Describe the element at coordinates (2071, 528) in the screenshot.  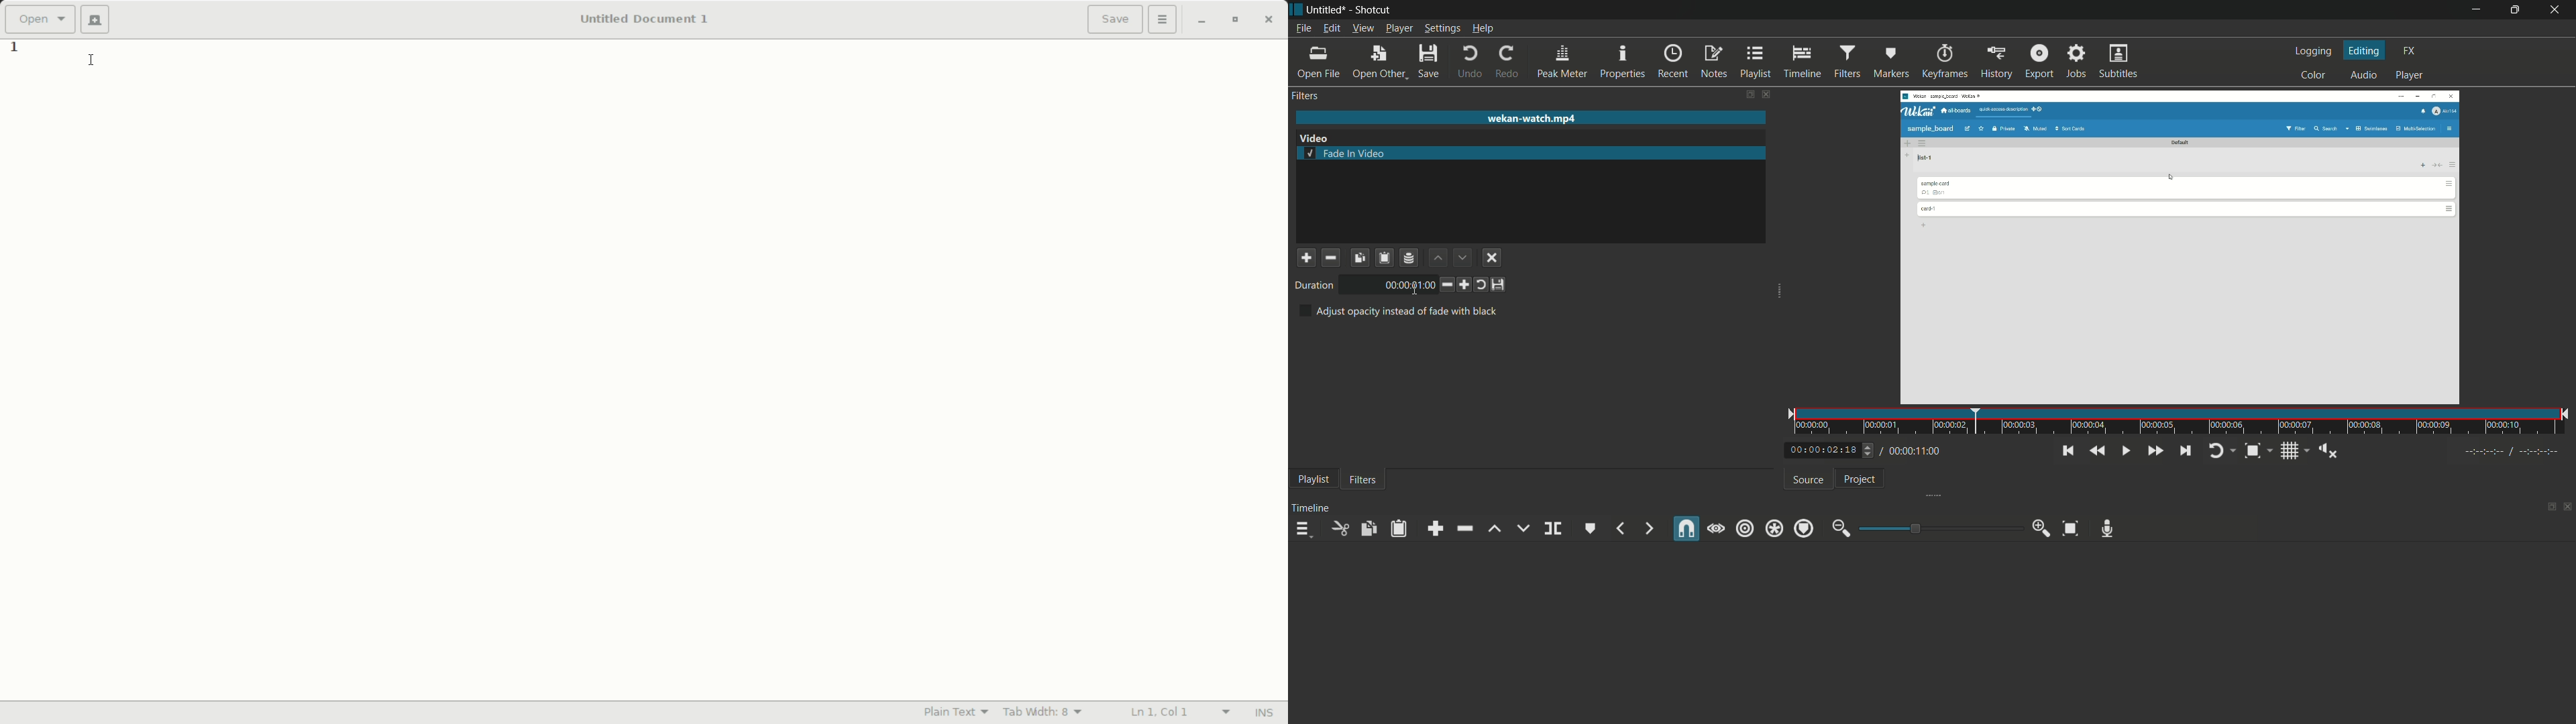
I see `zoom timeline to fit` at that location.